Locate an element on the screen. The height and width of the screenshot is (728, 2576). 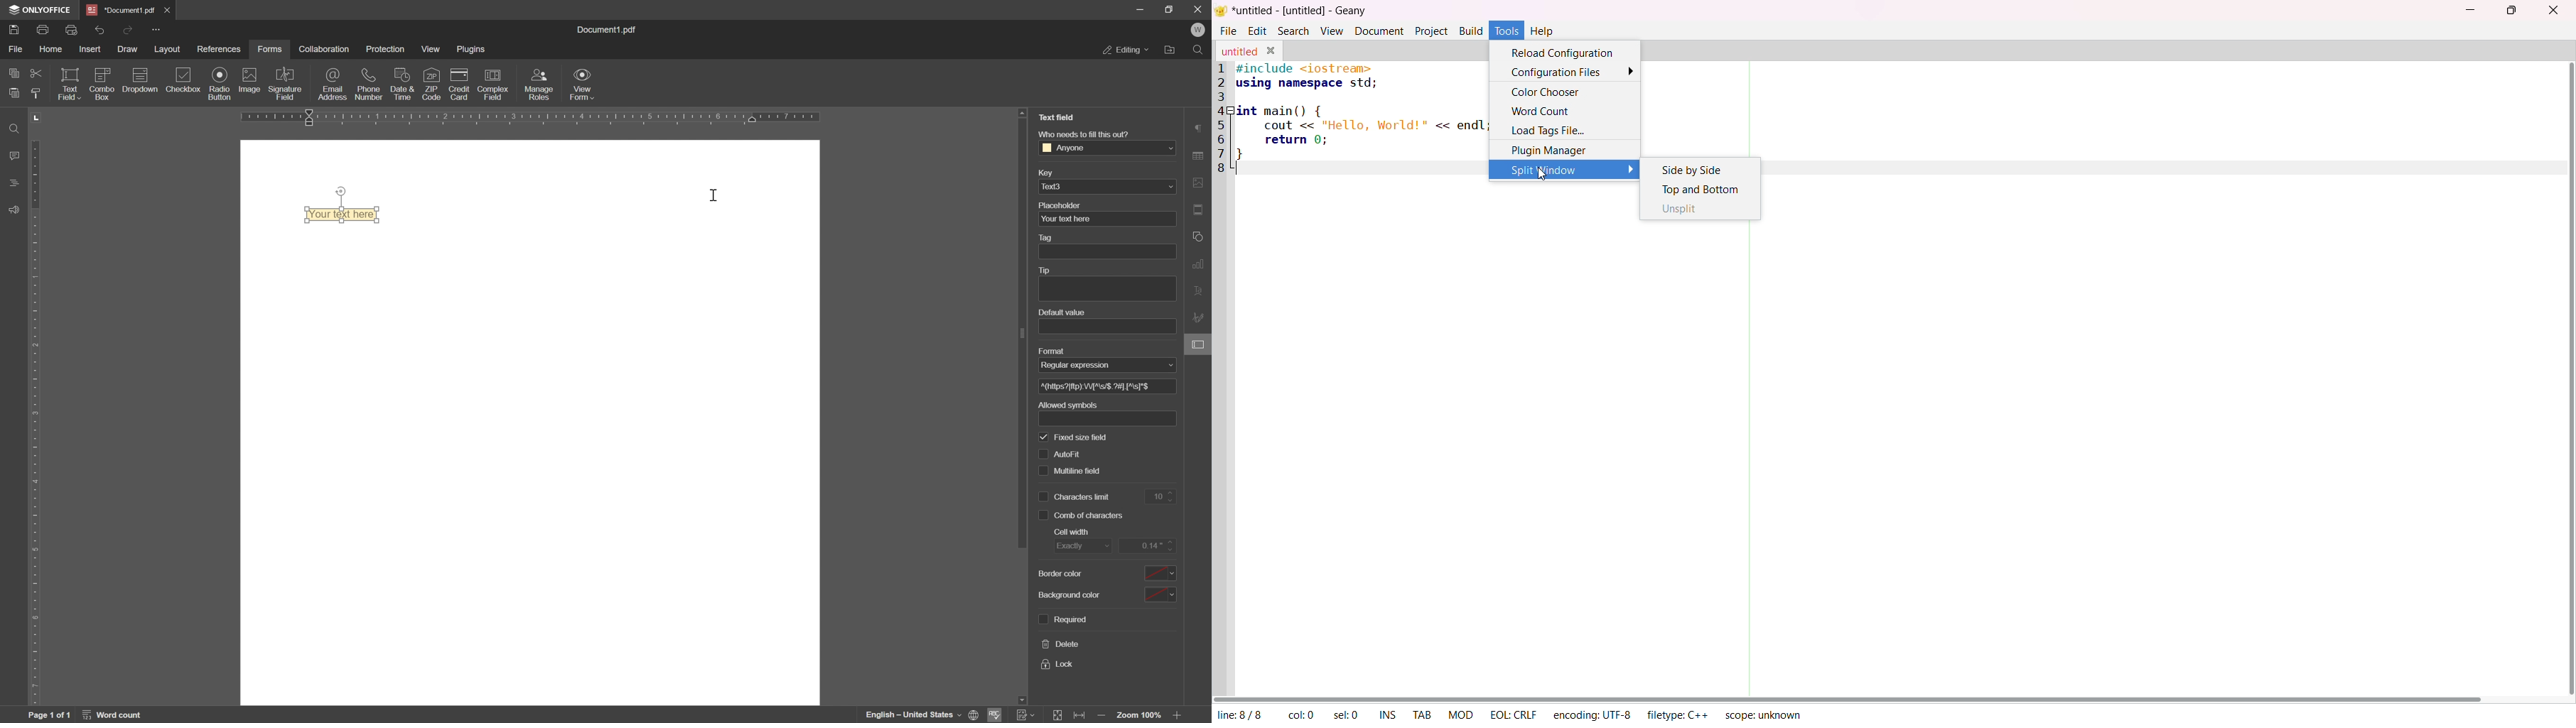
zoom 100% is located at coordinates (1140, 716).